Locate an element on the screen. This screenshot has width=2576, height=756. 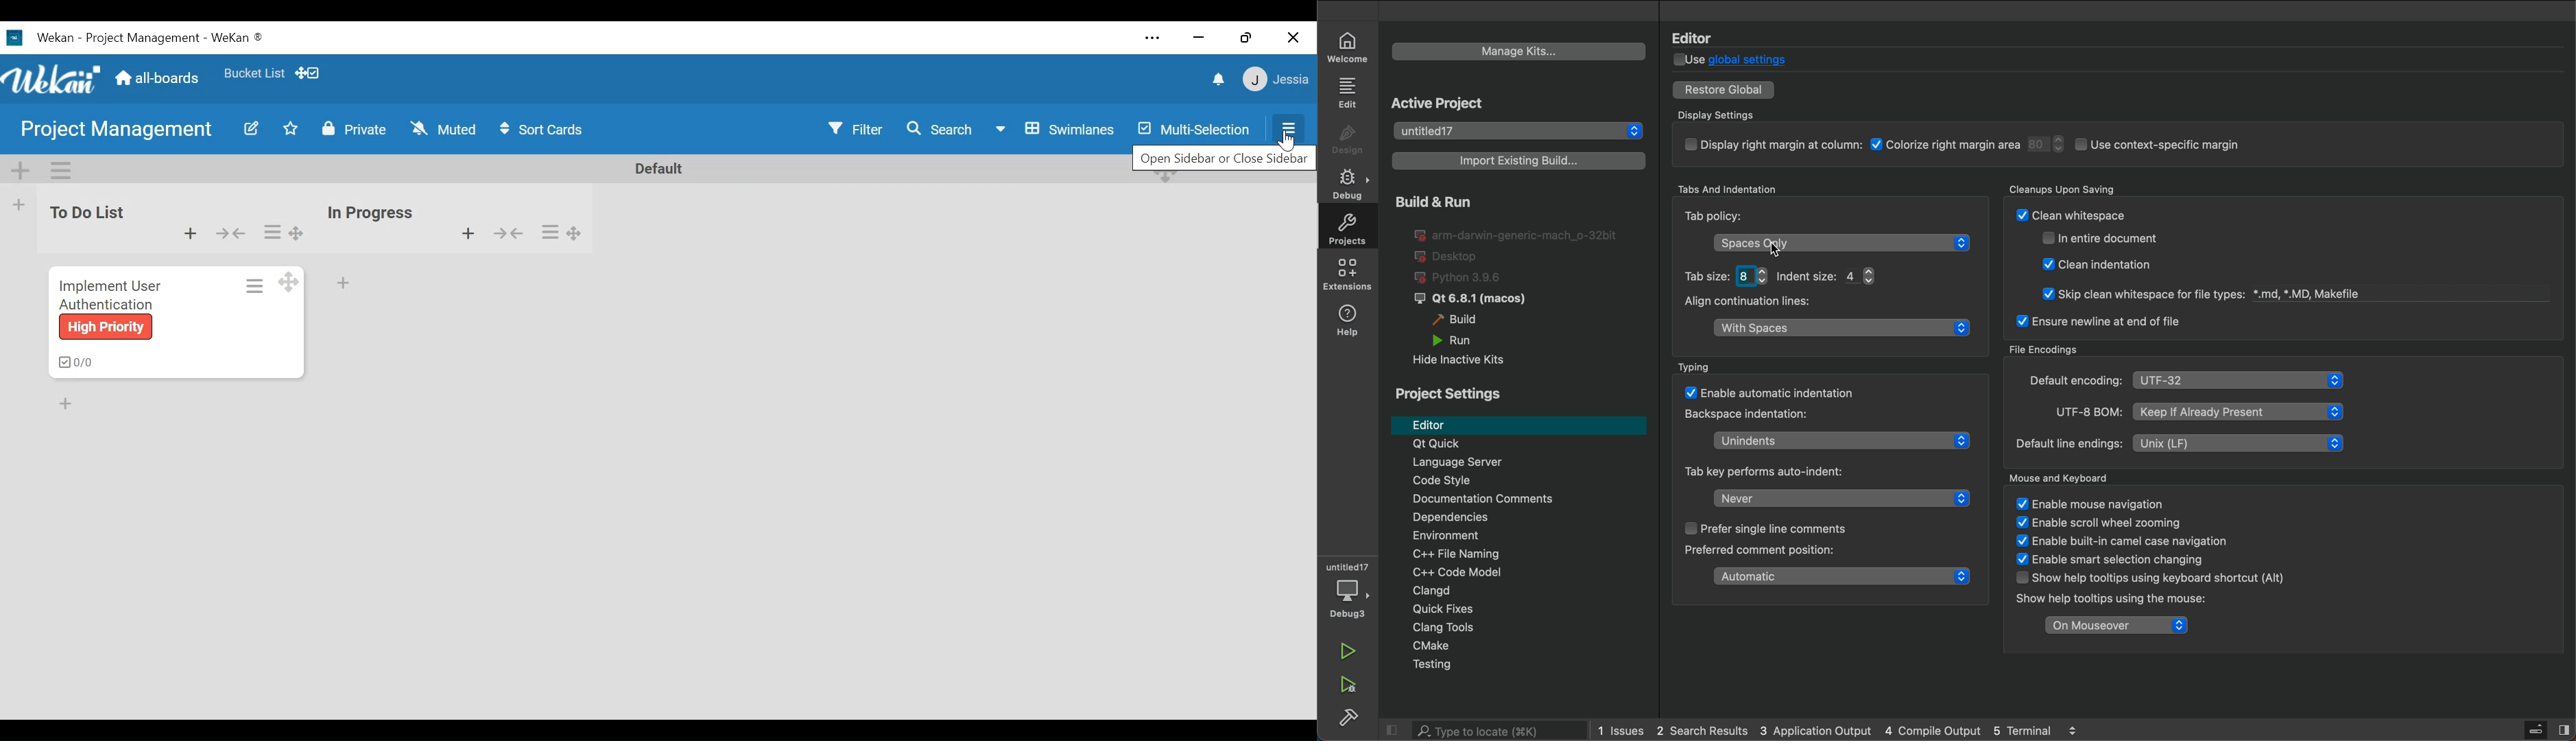
Split button is located at coordinates (2566, 727).